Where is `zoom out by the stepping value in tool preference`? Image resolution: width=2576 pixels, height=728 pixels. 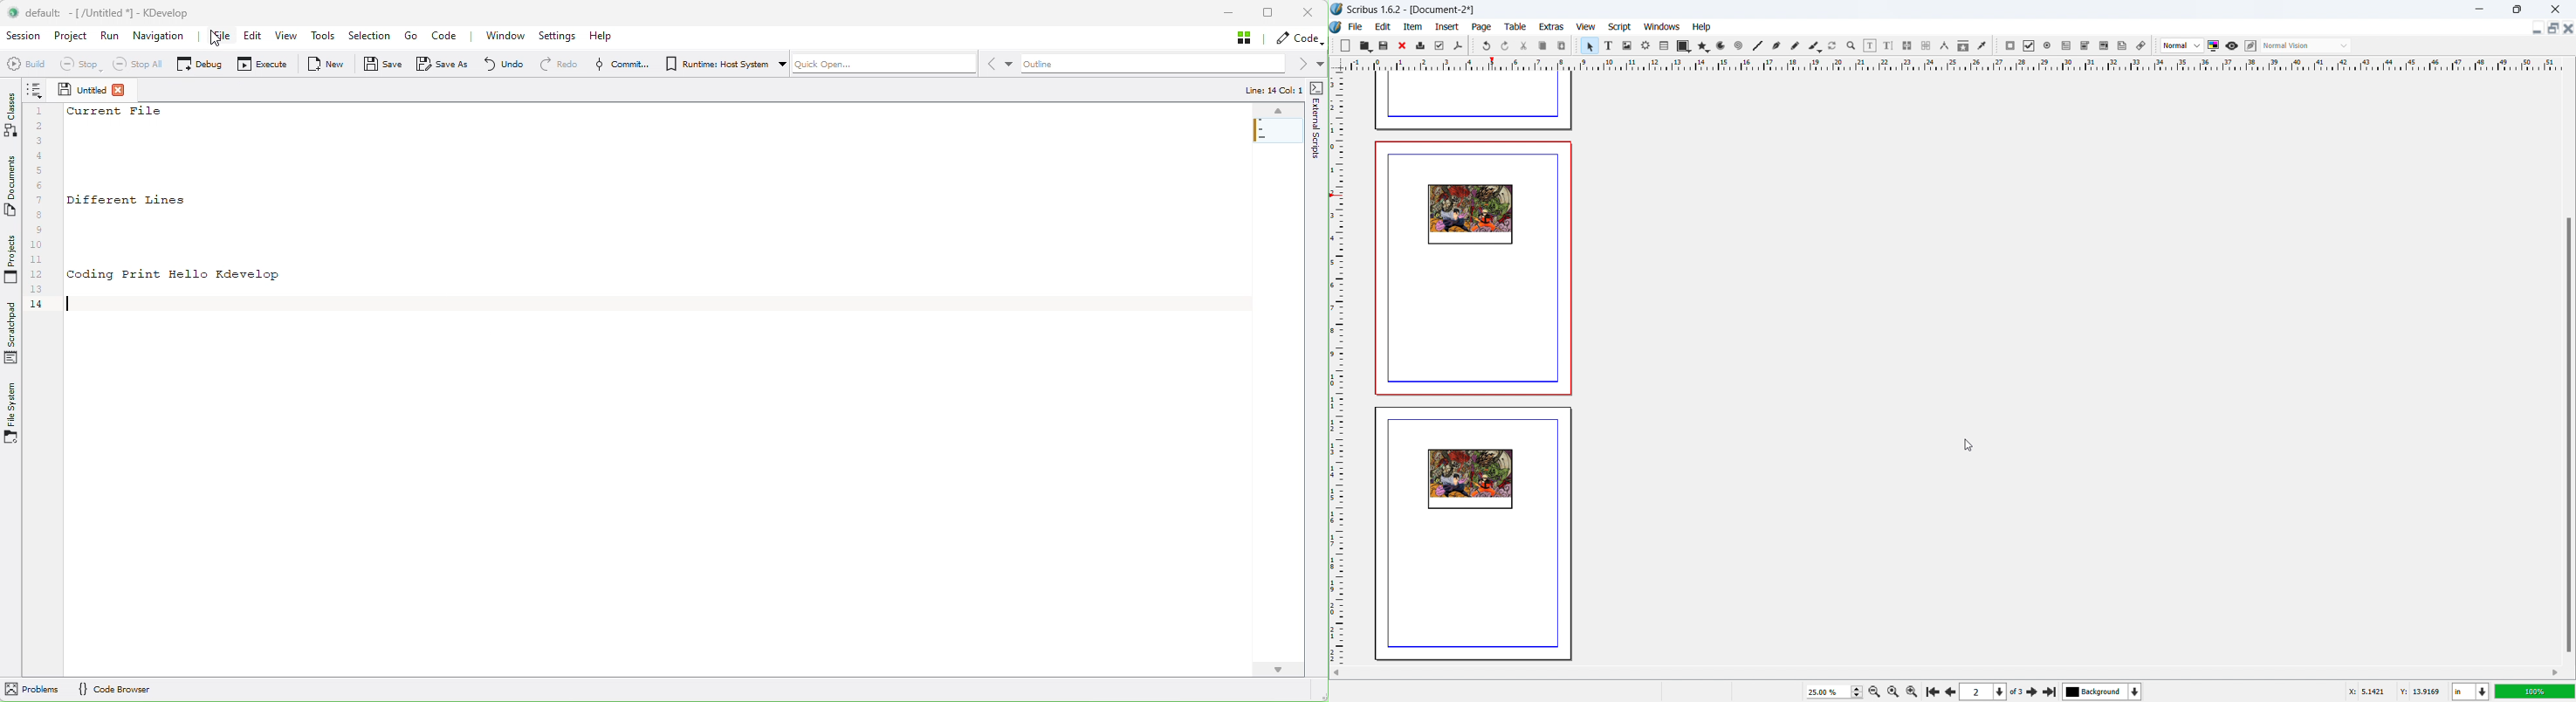 zoom out by the stepping value in tool preference is located at coordinates (1874, 691).